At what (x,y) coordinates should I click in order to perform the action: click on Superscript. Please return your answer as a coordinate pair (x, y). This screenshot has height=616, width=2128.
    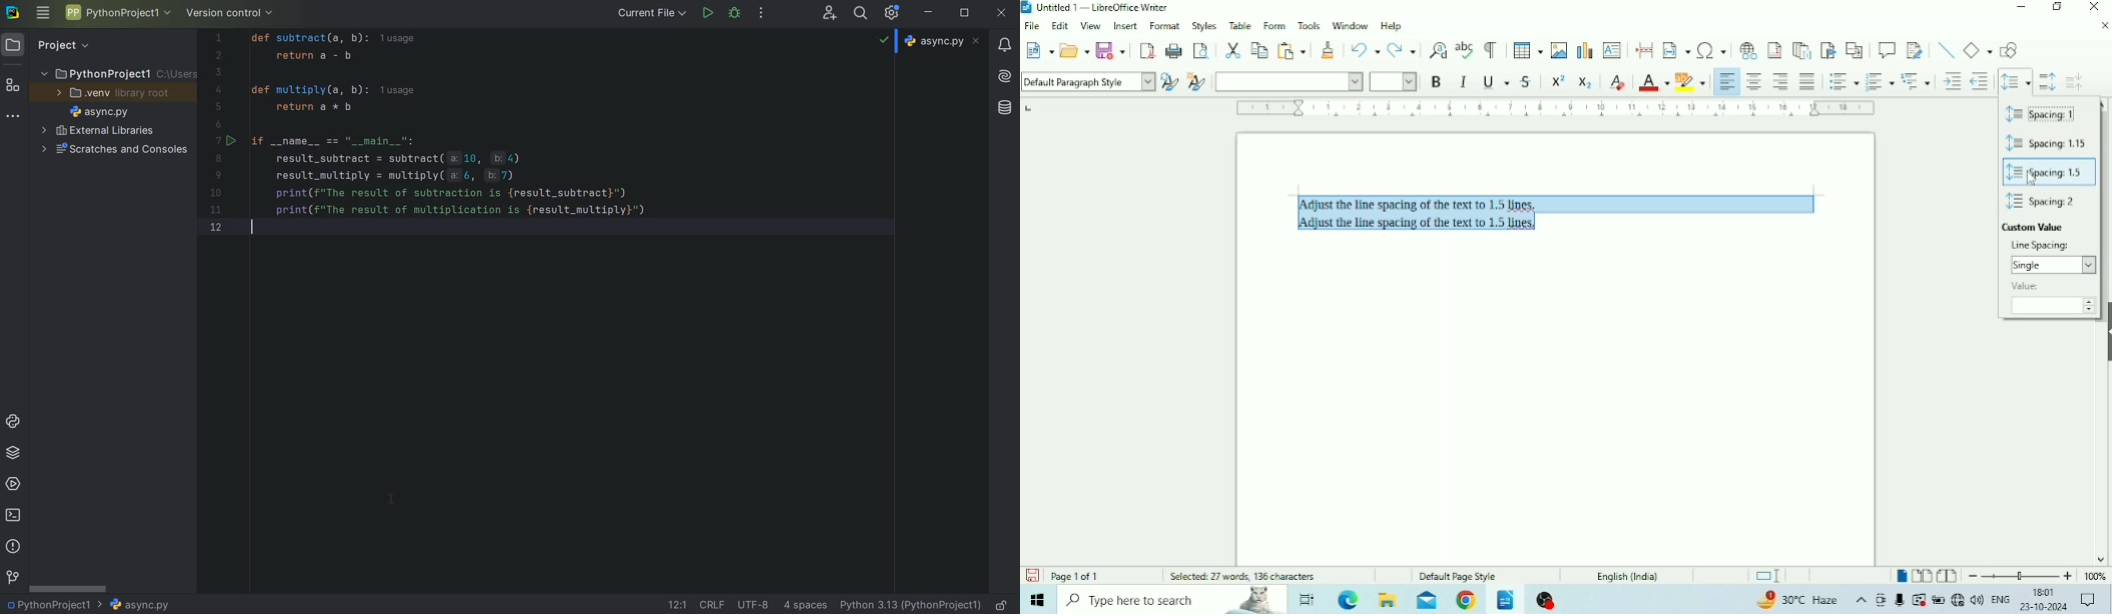
    Looking at the image, I should click on (1558, 81).